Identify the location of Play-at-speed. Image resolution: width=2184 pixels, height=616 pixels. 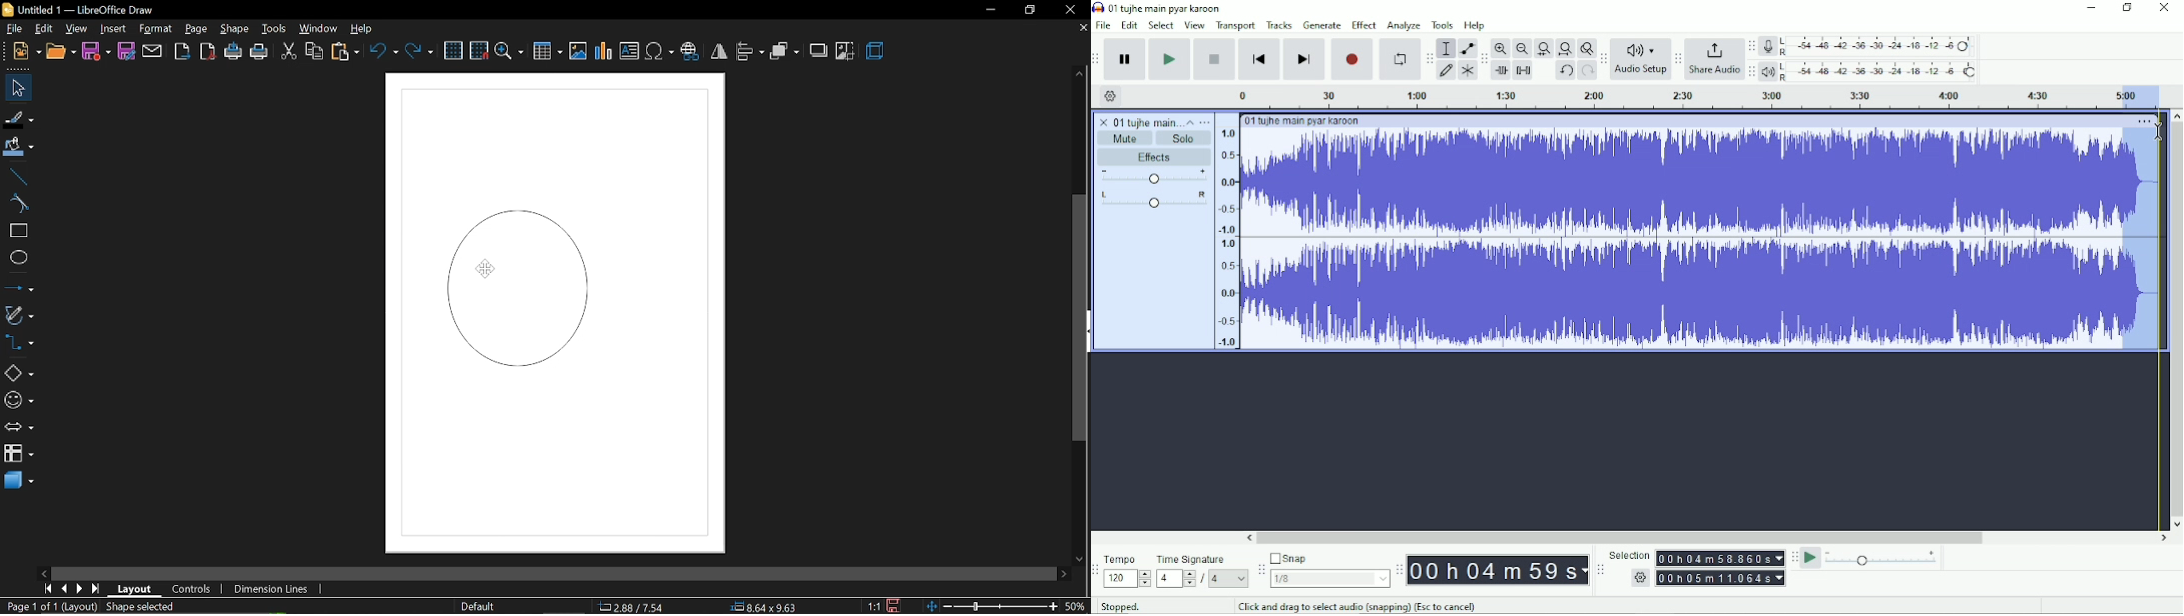
(1812, 558).